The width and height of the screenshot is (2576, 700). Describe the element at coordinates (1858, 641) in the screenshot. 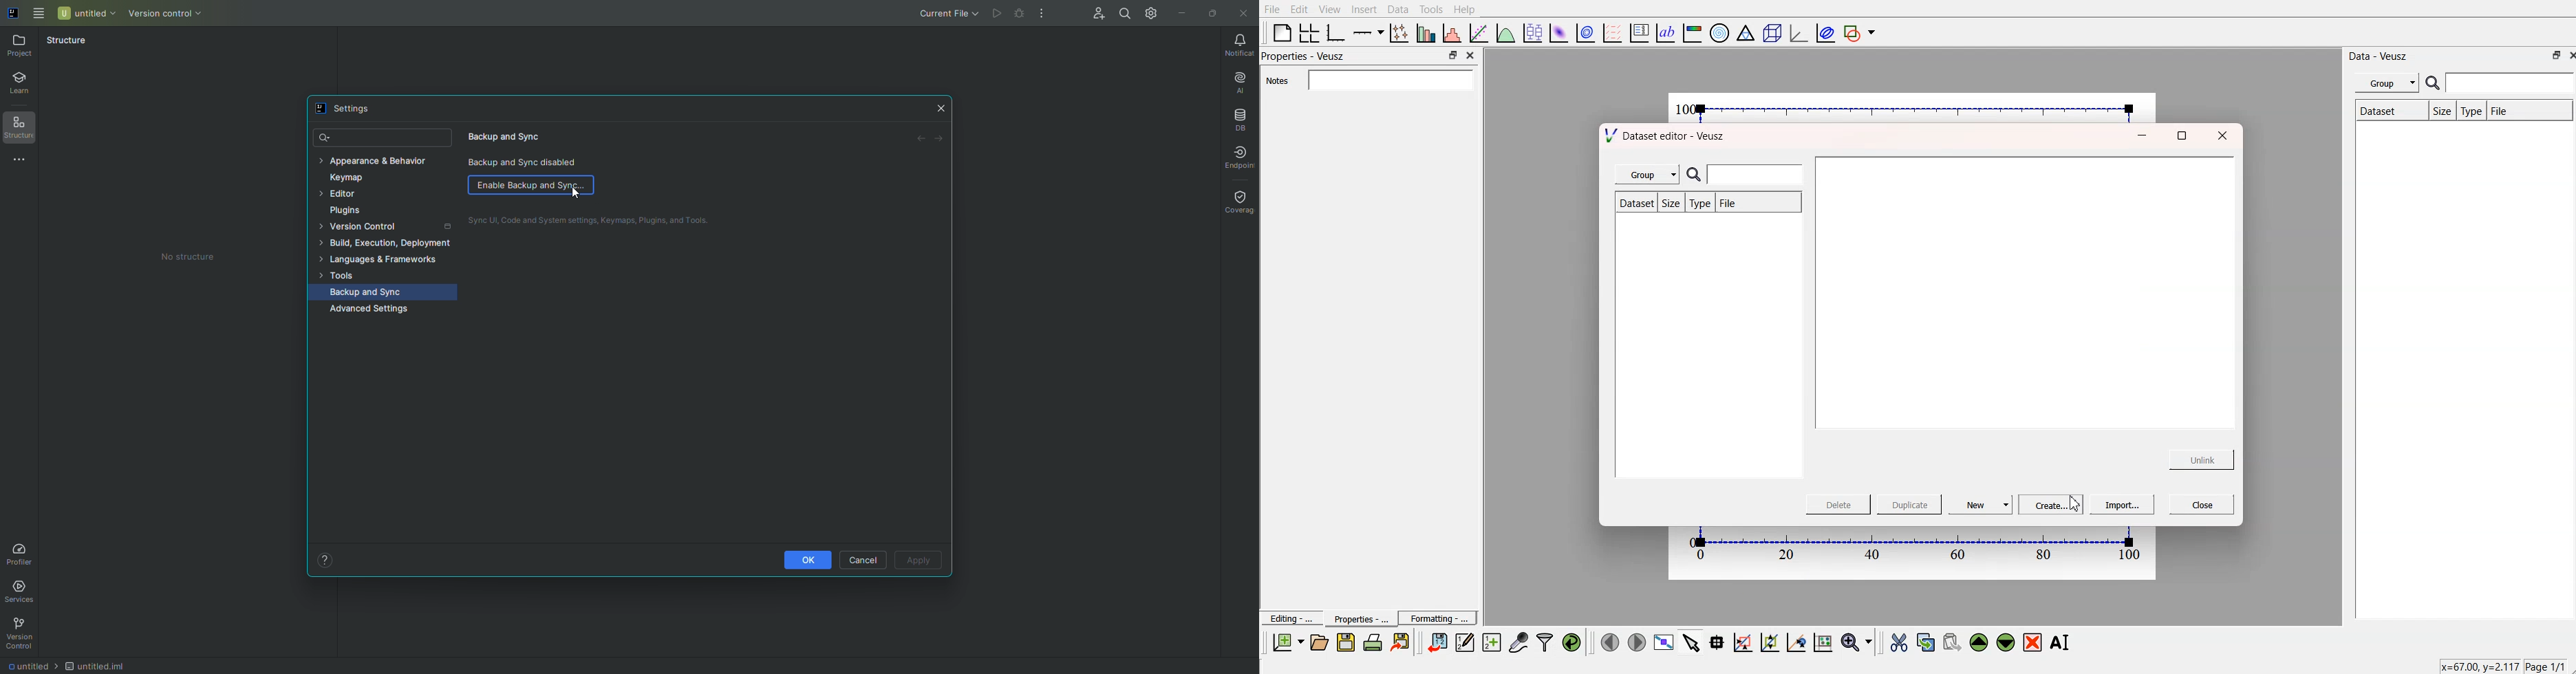

I see `Zoom function menu` at that location.